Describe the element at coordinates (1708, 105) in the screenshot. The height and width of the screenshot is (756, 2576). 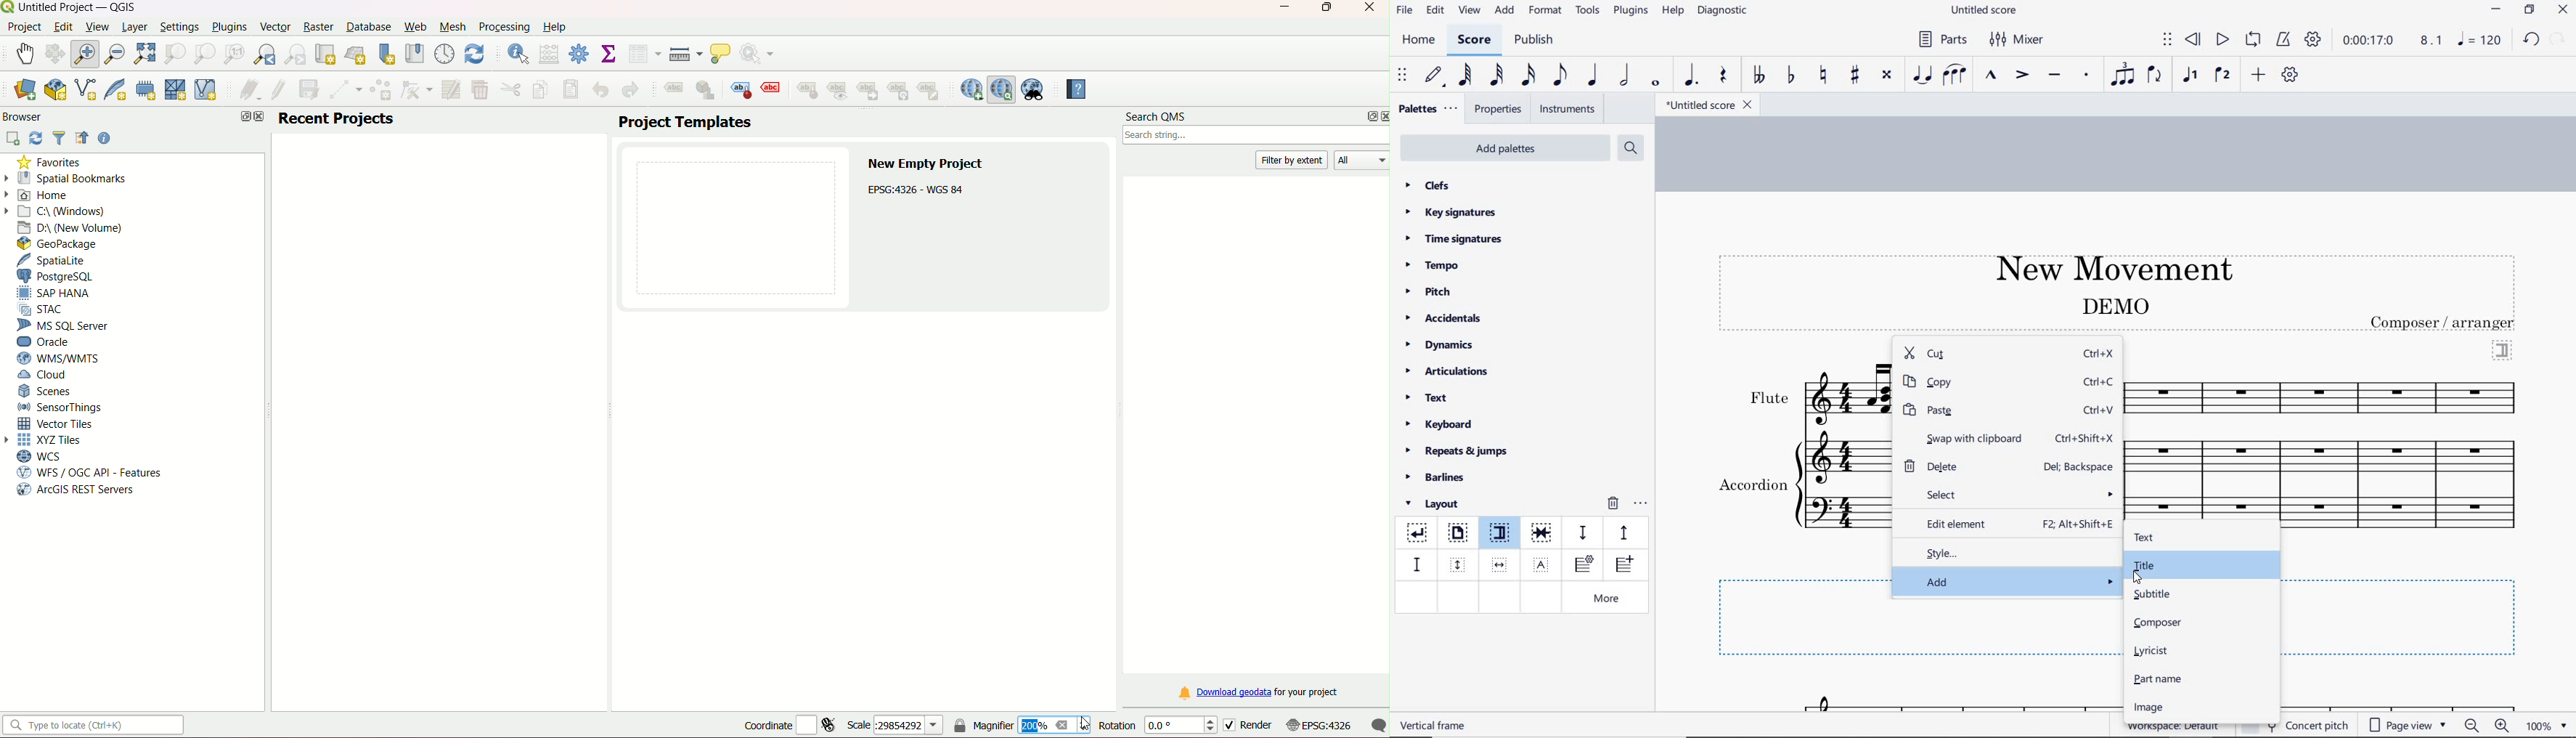
I see `file name` at that location.